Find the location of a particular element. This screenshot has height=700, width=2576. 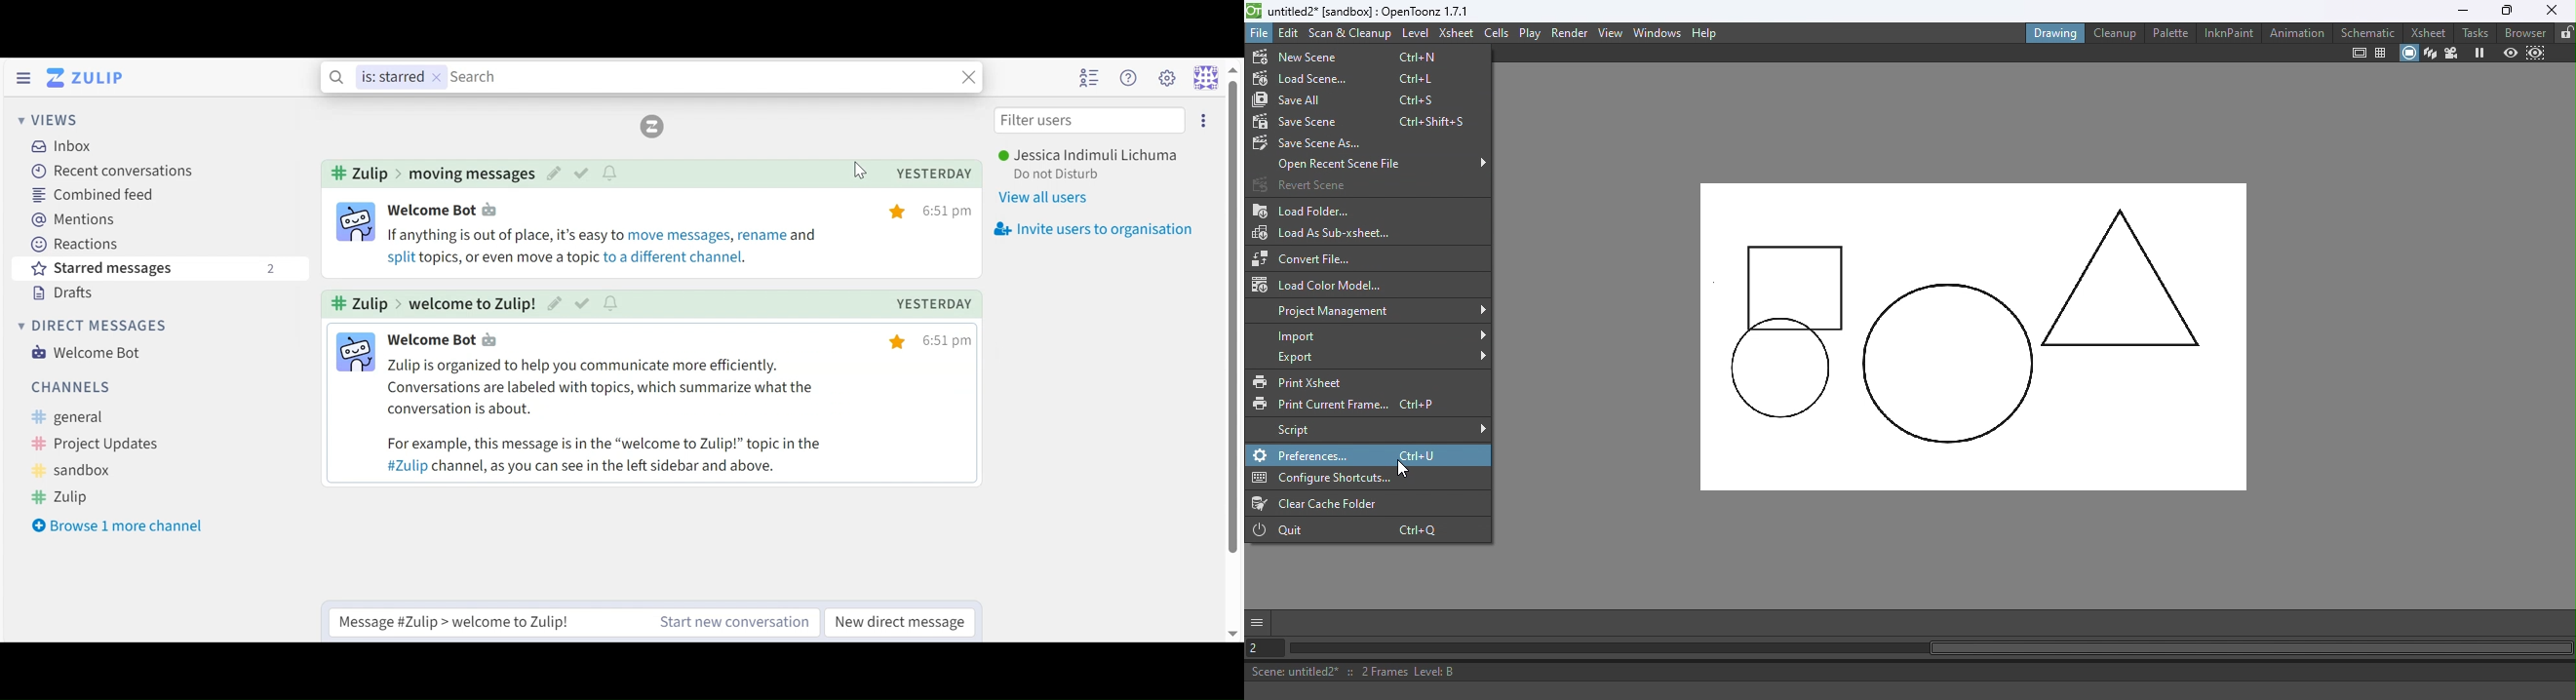

Xsheet is located at coordinates (2425, 31).